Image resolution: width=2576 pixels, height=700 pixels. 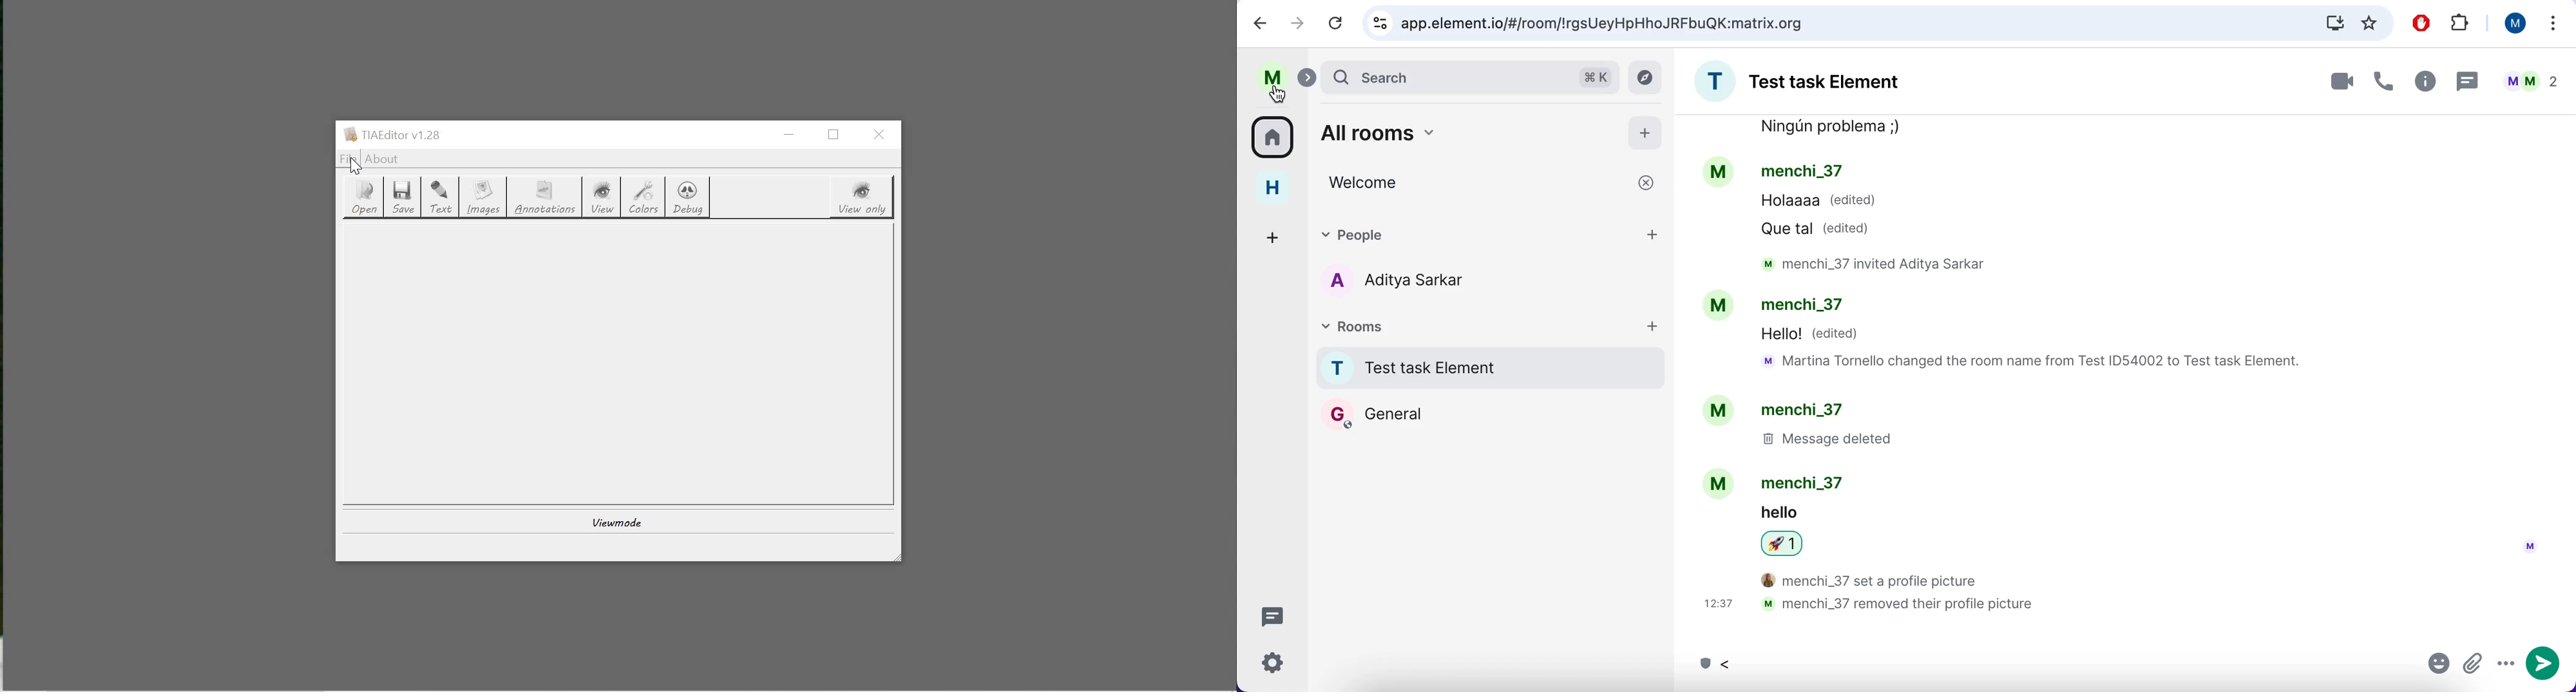 What do you see at coordinates (1647, 82) in the screenshot?
I see `` at bounding box center [1647, 82].